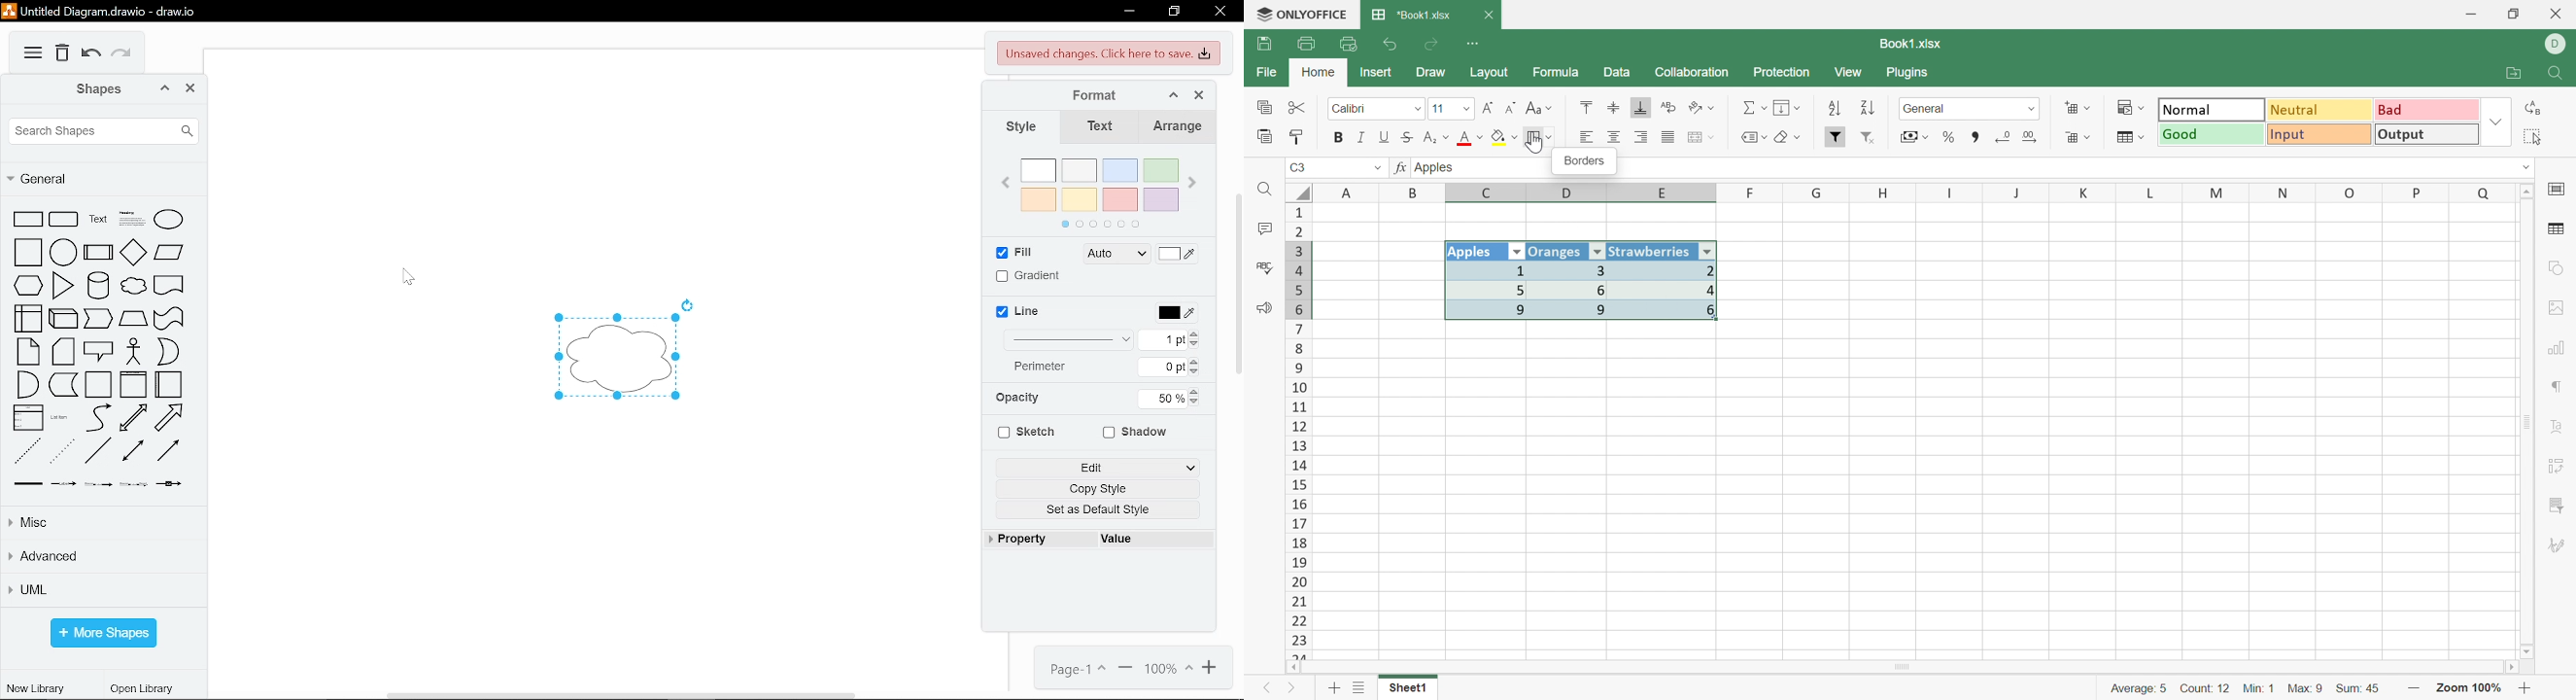  I want to click on format, so click(1090, 95).